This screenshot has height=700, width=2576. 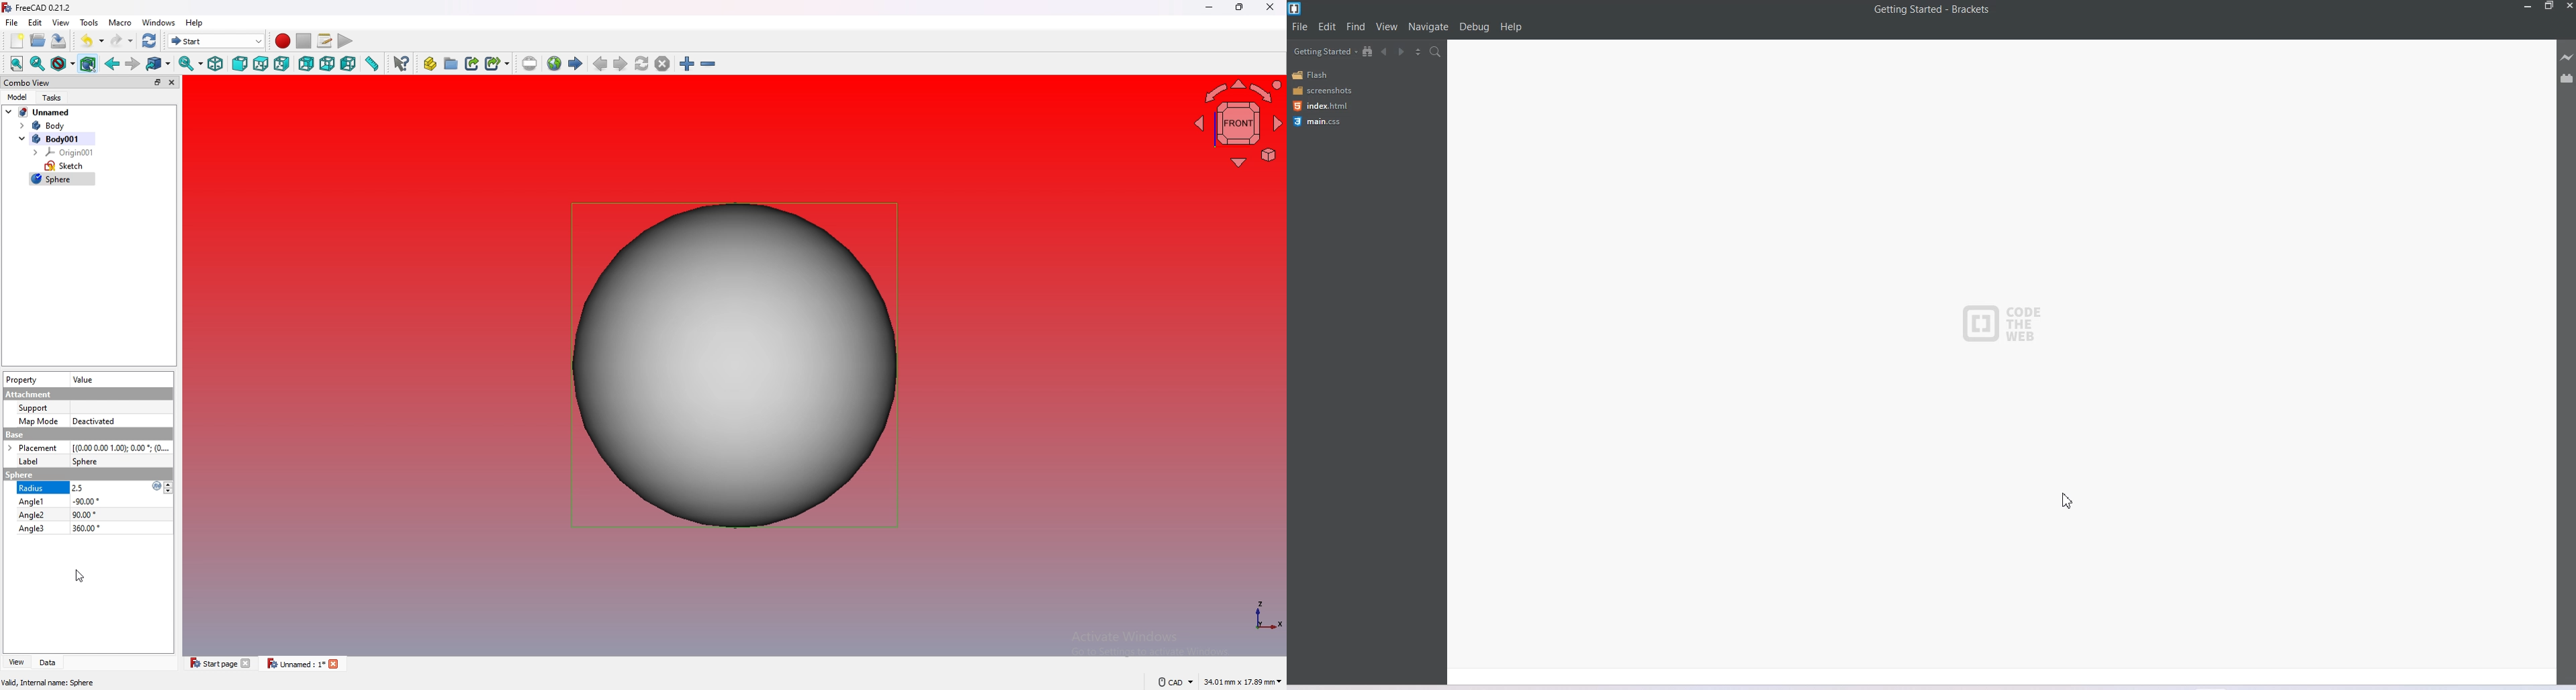 What do you see at coordinates (15, 663) in the screenshot?
I see `view` at bounding box center [15, 663].